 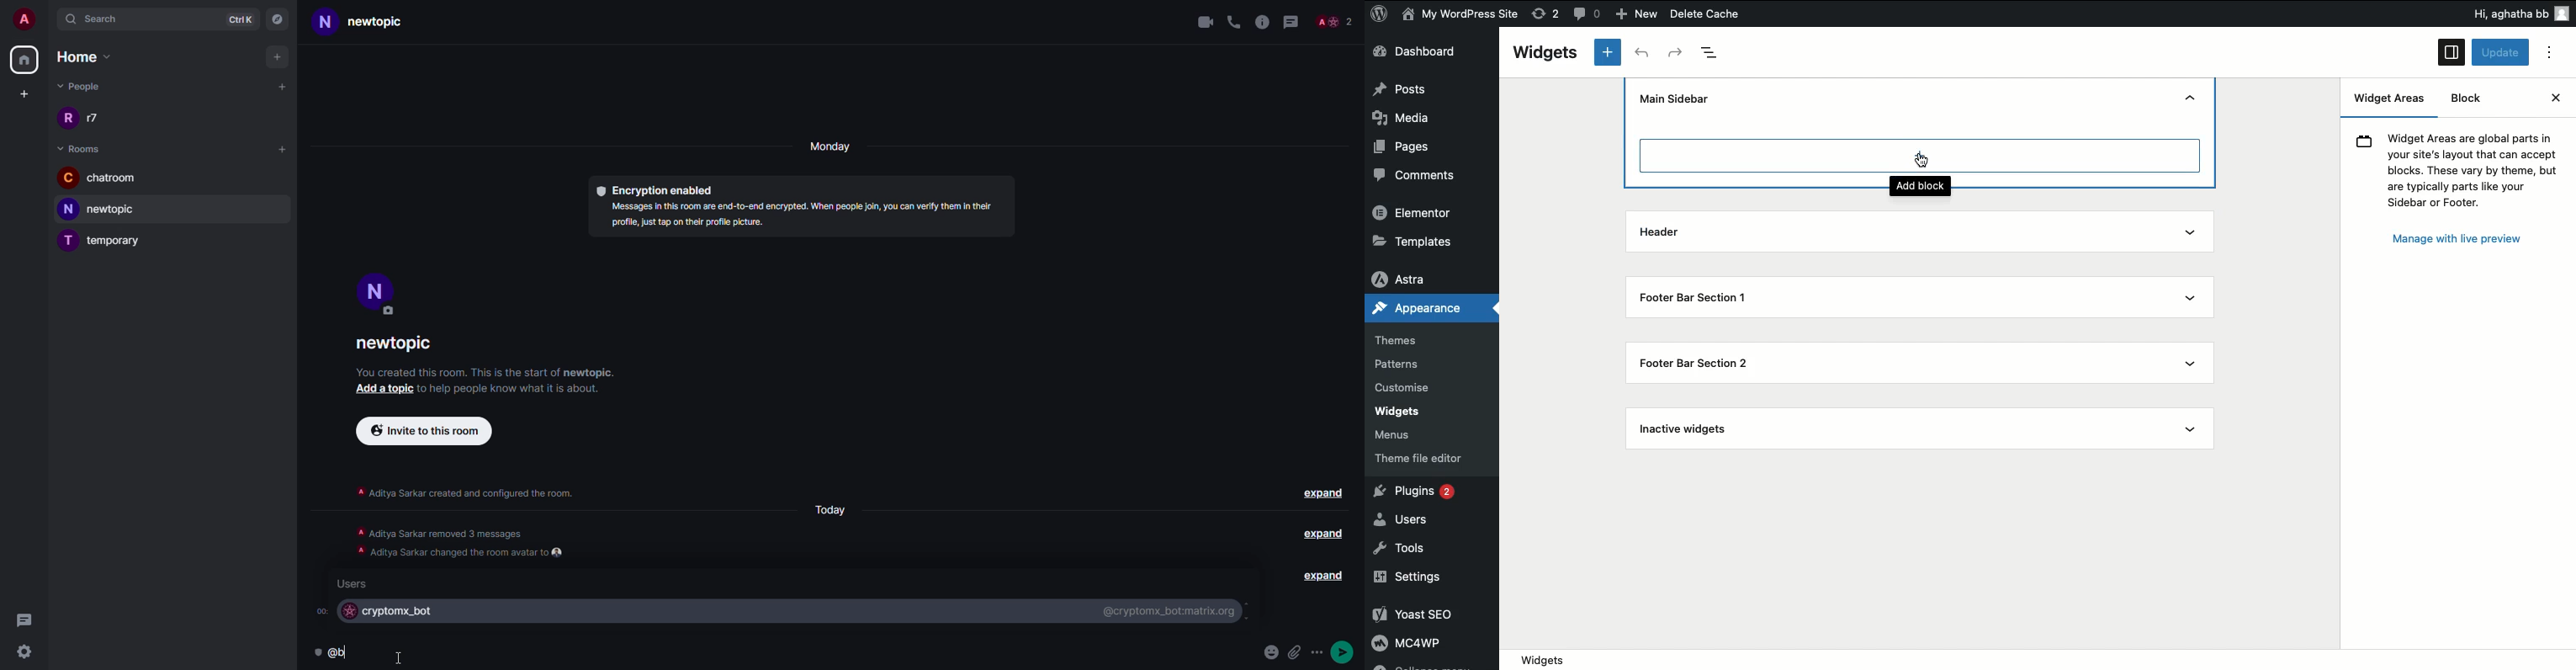 What do you see at coordinates (1382, 18) in the screenshot?
I see `logo` at bounding box center [1382, 18].